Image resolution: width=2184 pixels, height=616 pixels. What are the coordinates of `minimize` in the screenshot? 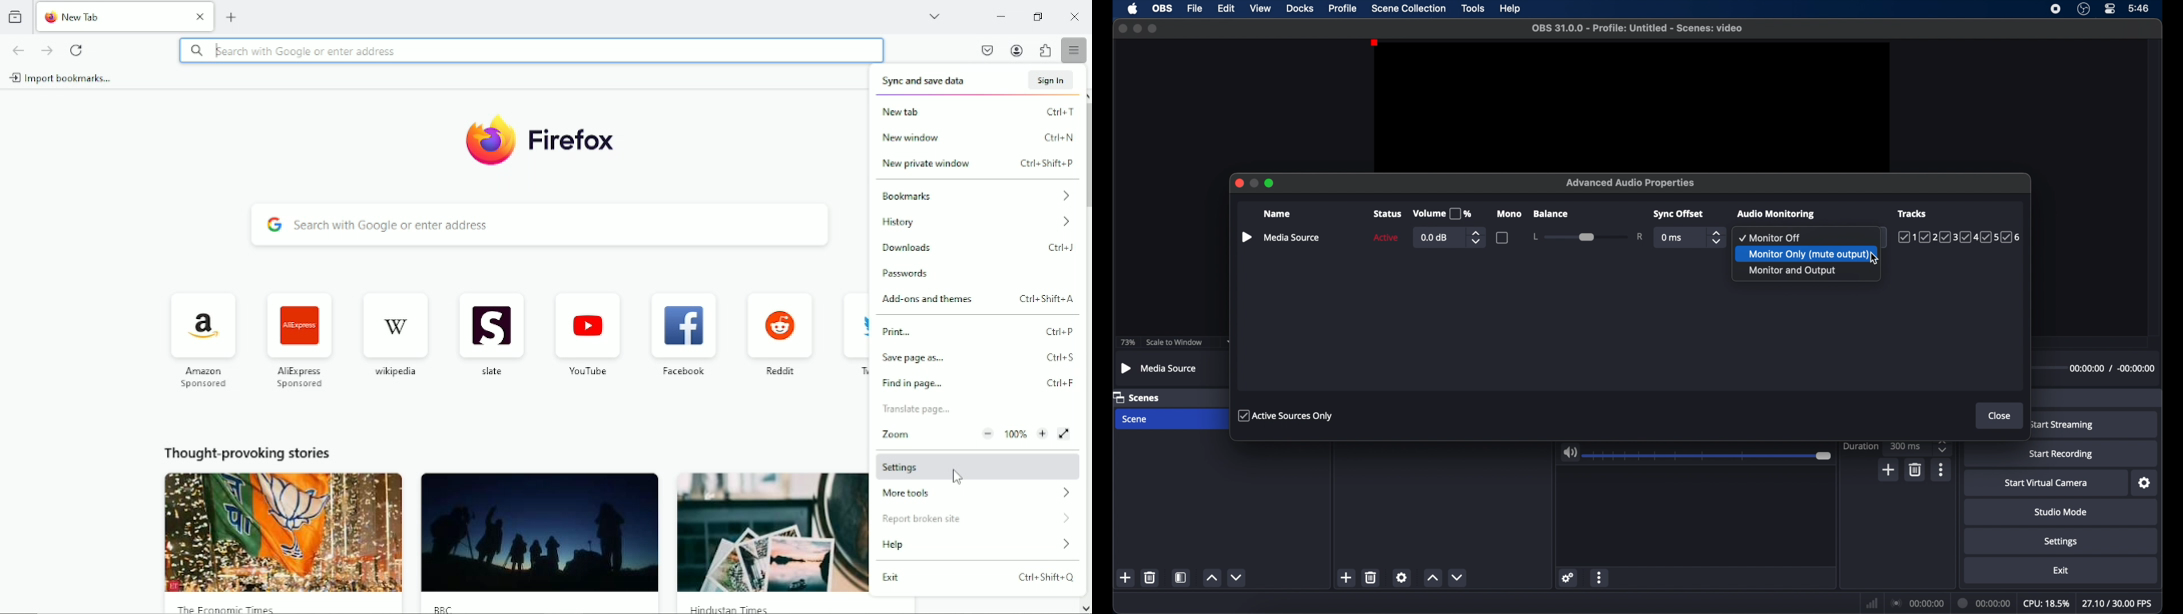 It's located at (1255, 183).